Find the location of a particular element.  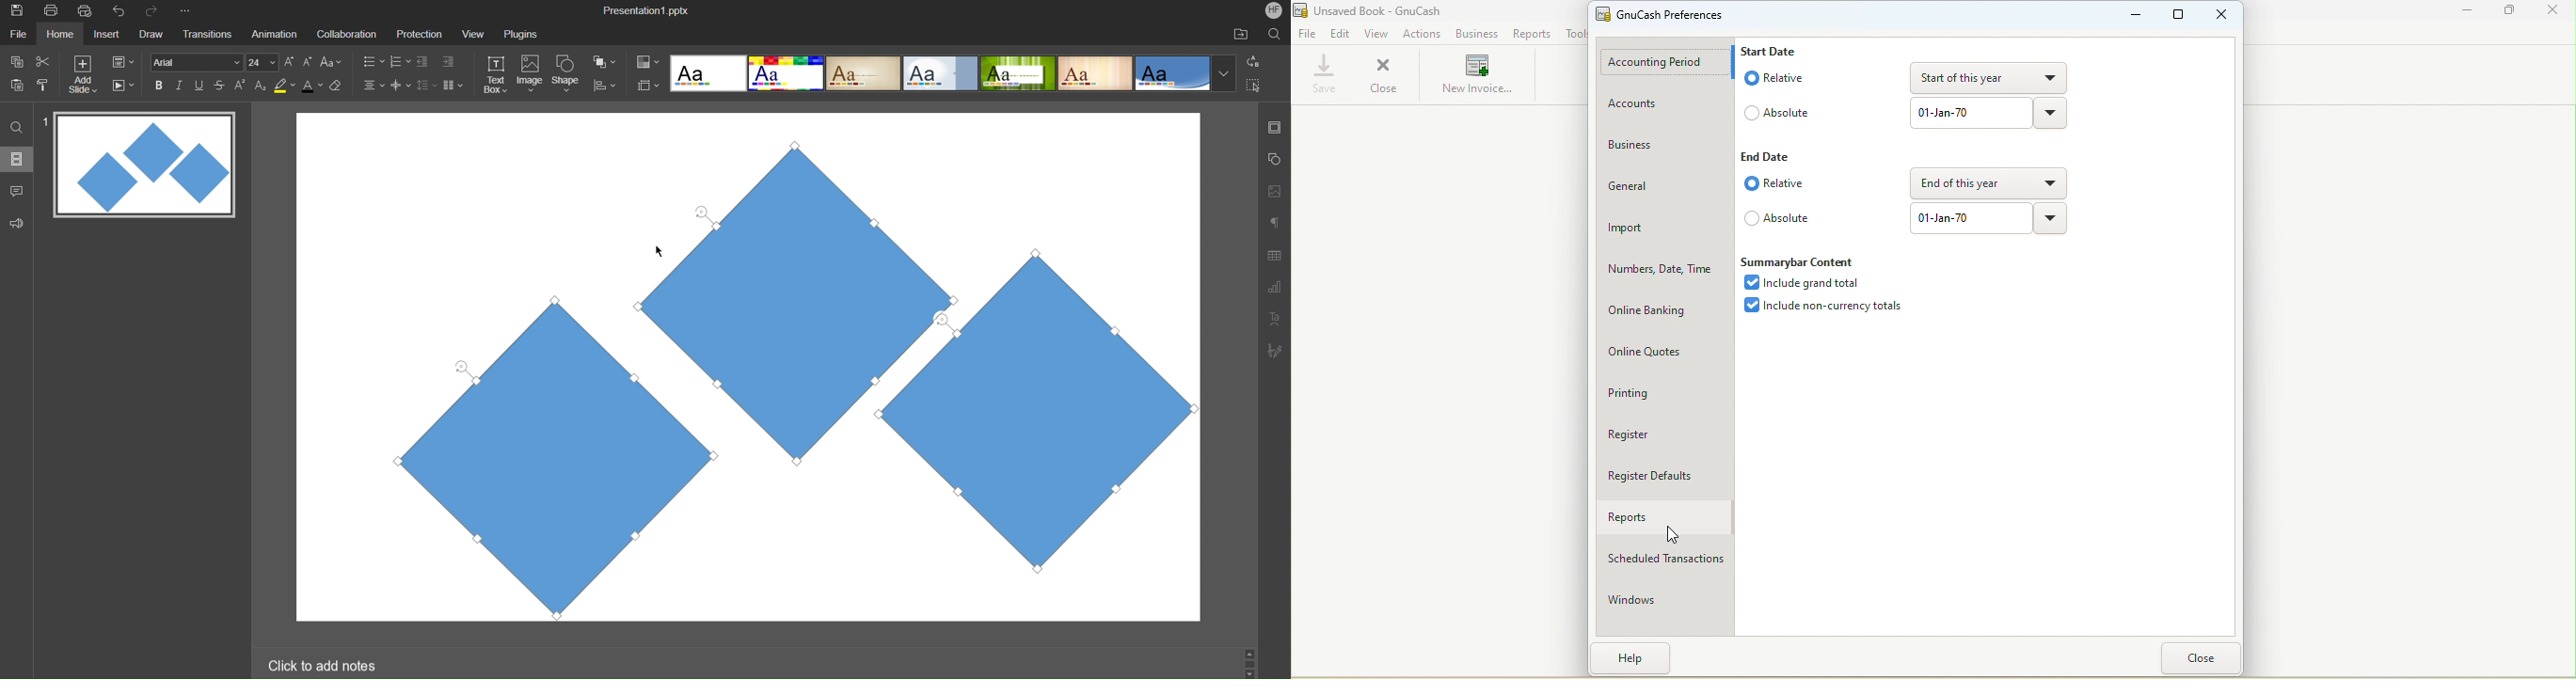

New invoice is located at coordinates (1477, 76).